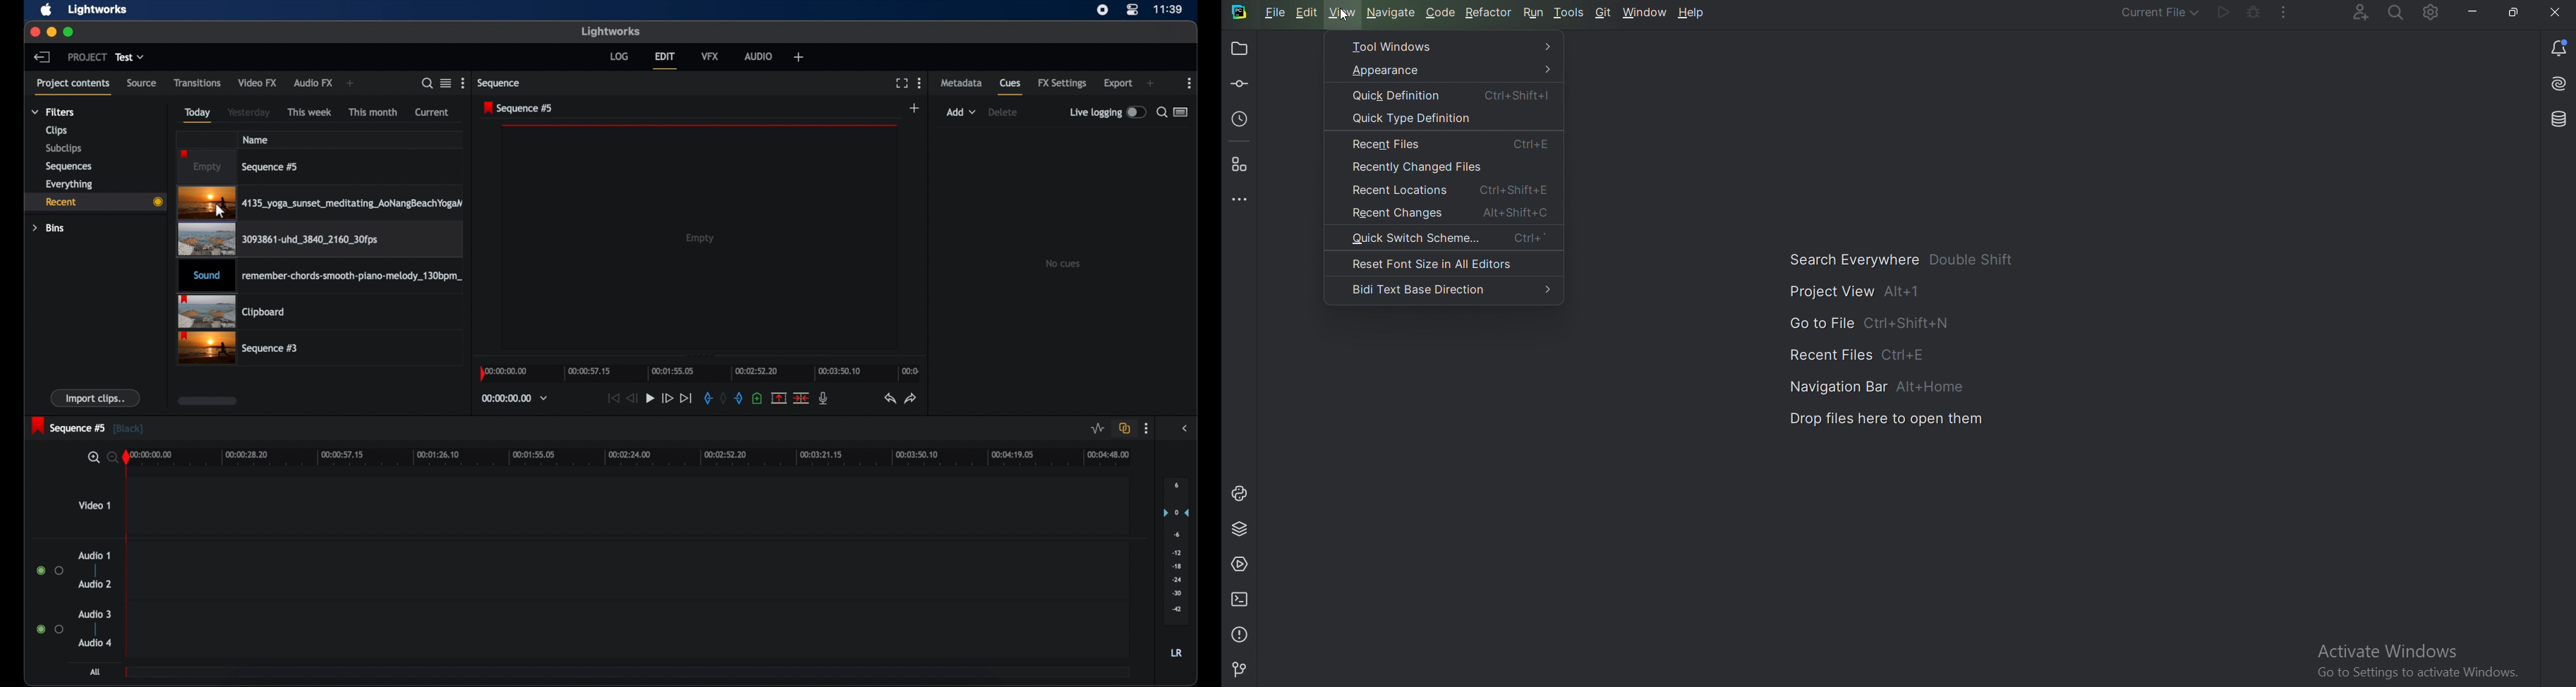 This screenshot has width=2576, height=700. What do you see at coordinates (1240, 49) in the screenshot?
I see `Project` at bounding box center [1240, 49].